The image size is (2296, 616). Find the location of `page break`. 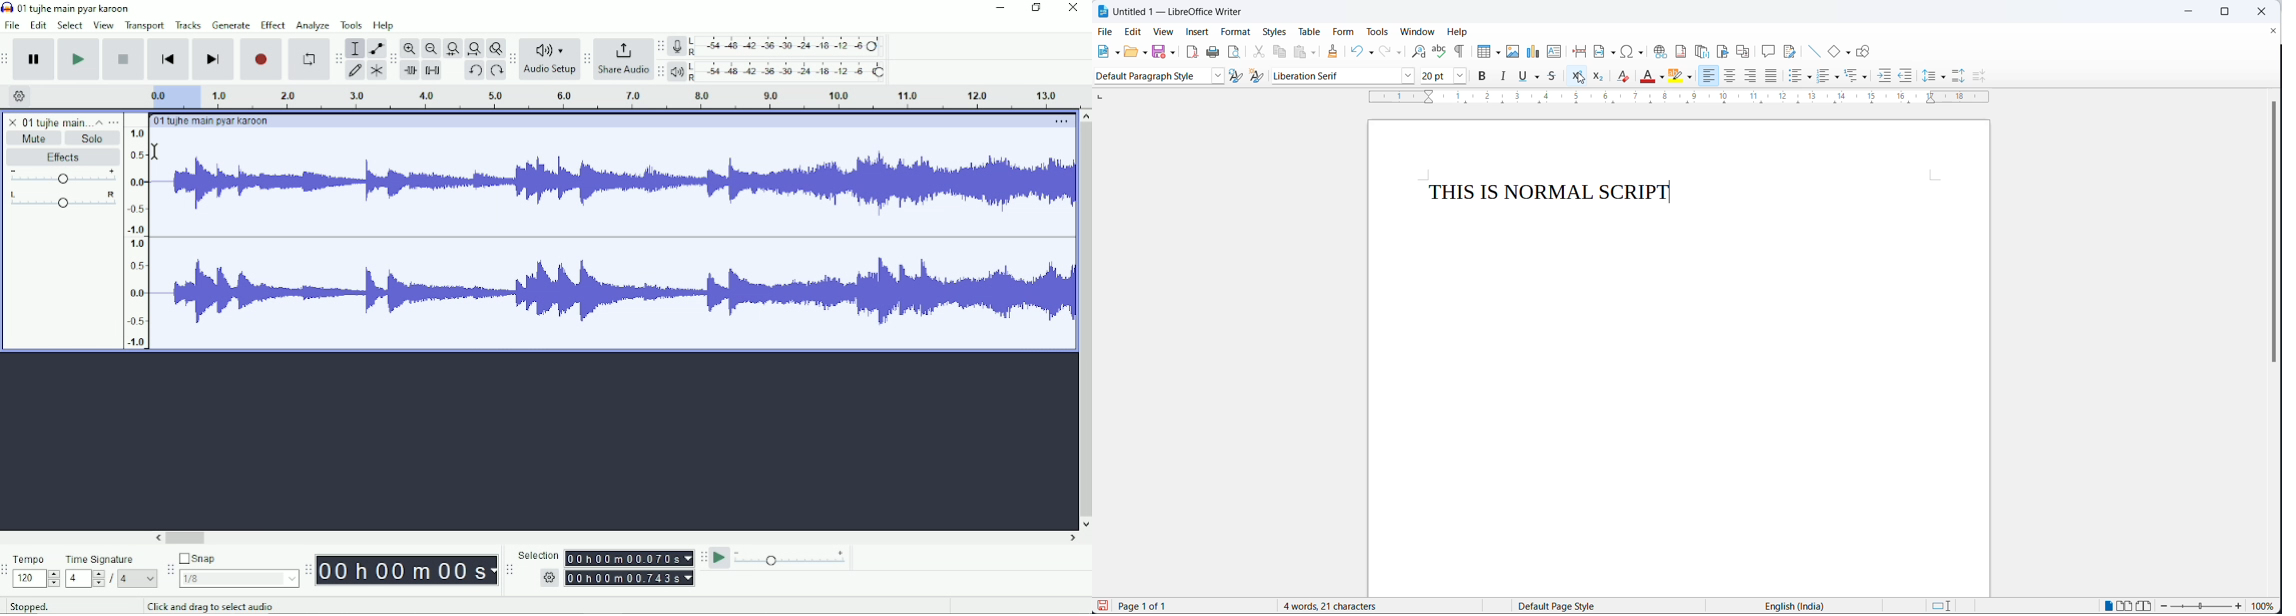

page break is located at coordinates (1578, 49).